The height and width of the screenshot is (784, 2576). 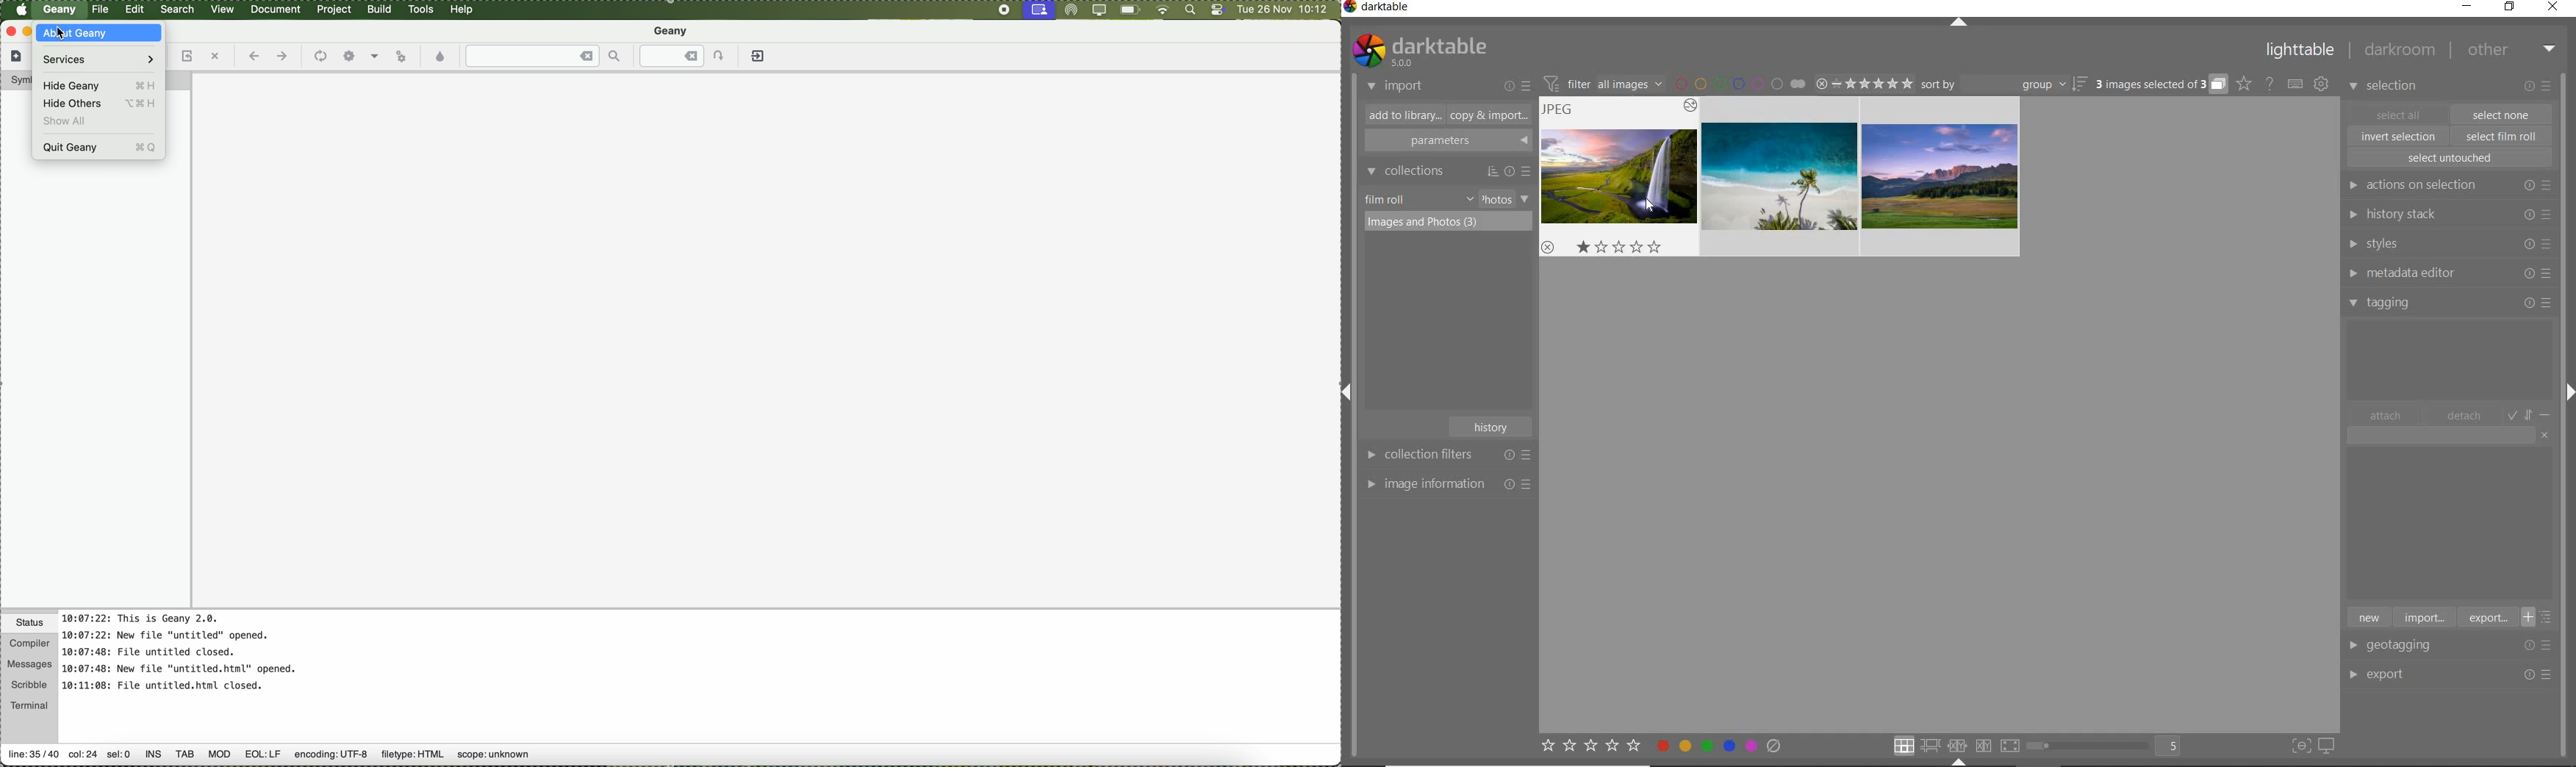 I want to click on images, so click(x=1780, y=176).